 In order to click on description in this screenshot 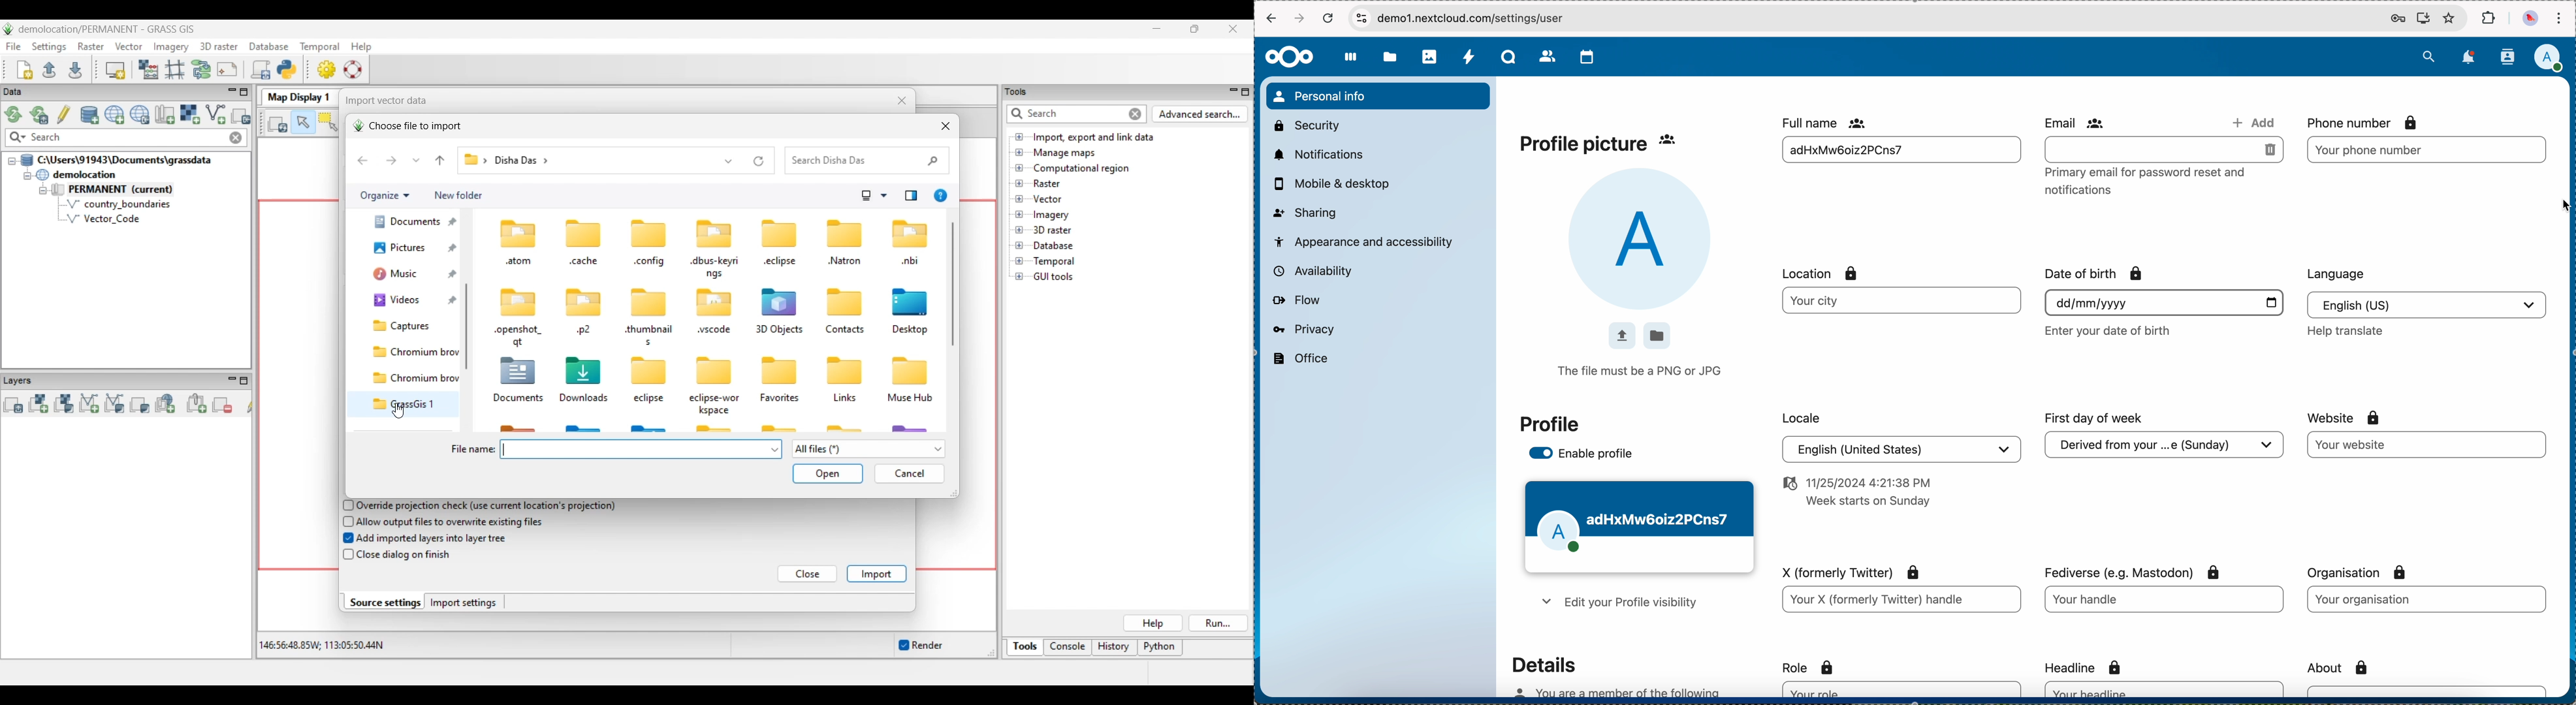, I will do `click(1615, 692)`.